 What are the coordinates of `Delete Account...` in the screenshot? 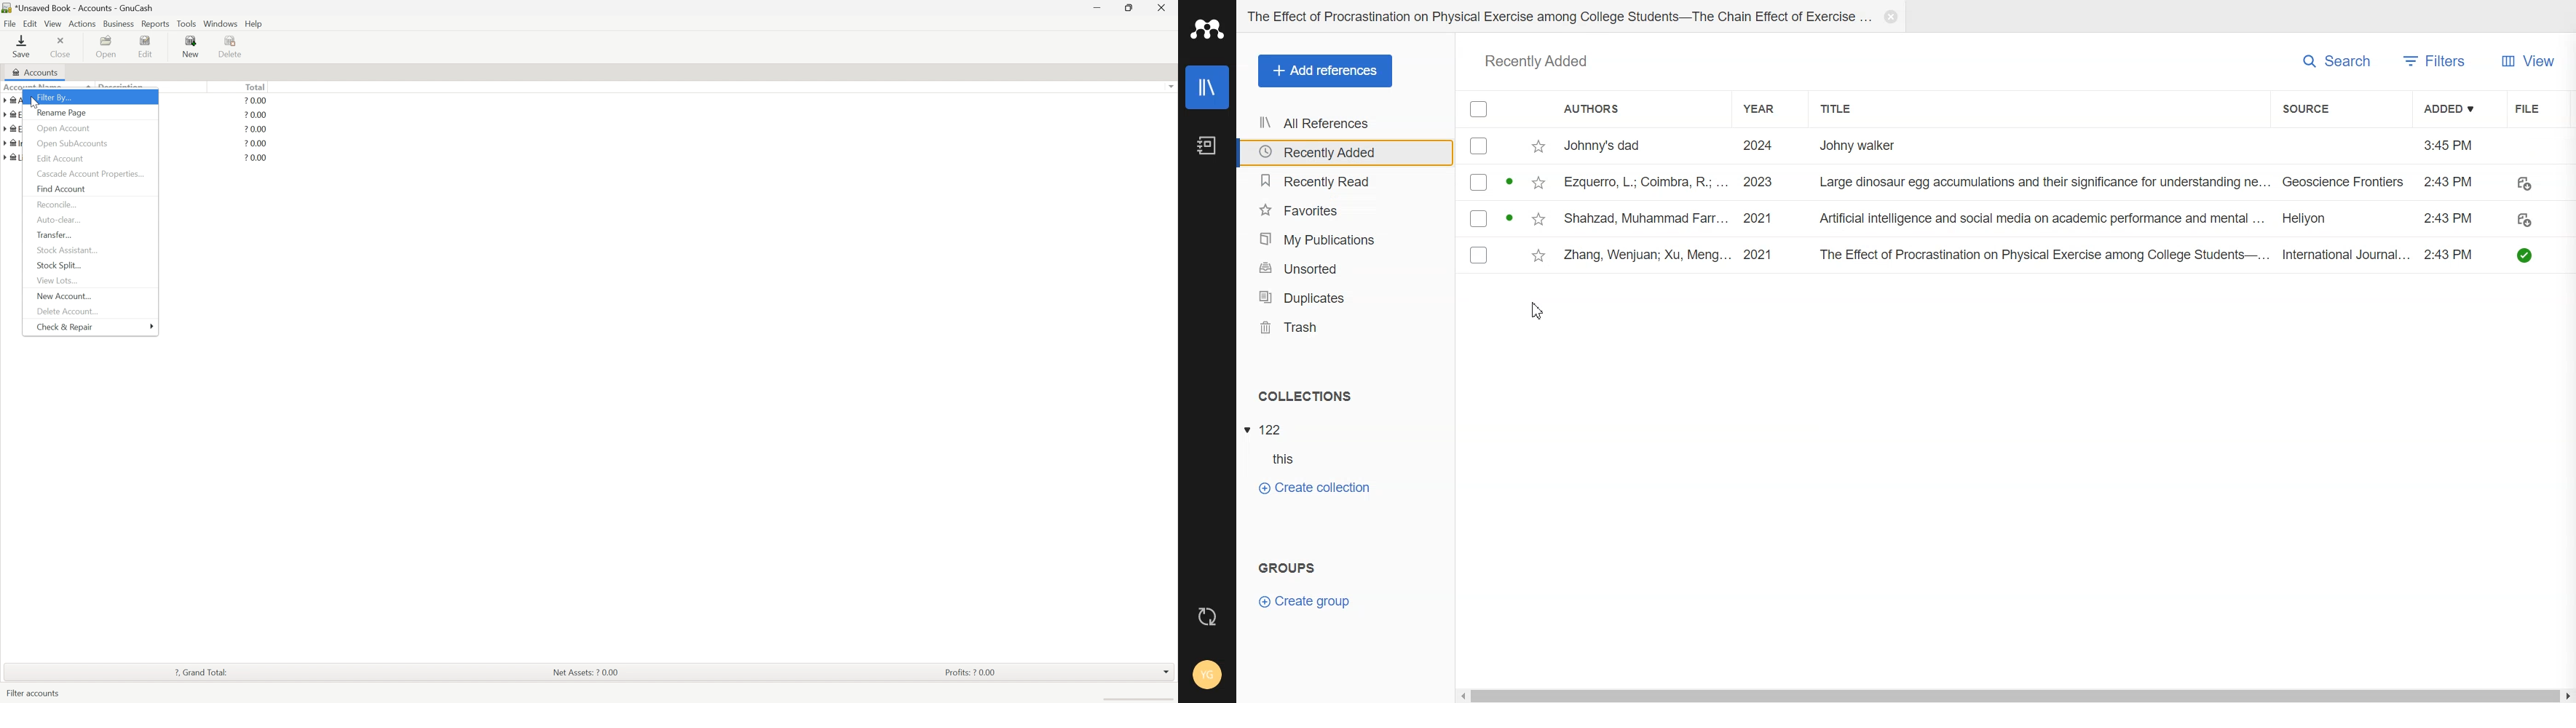 It's located at (66, 311).